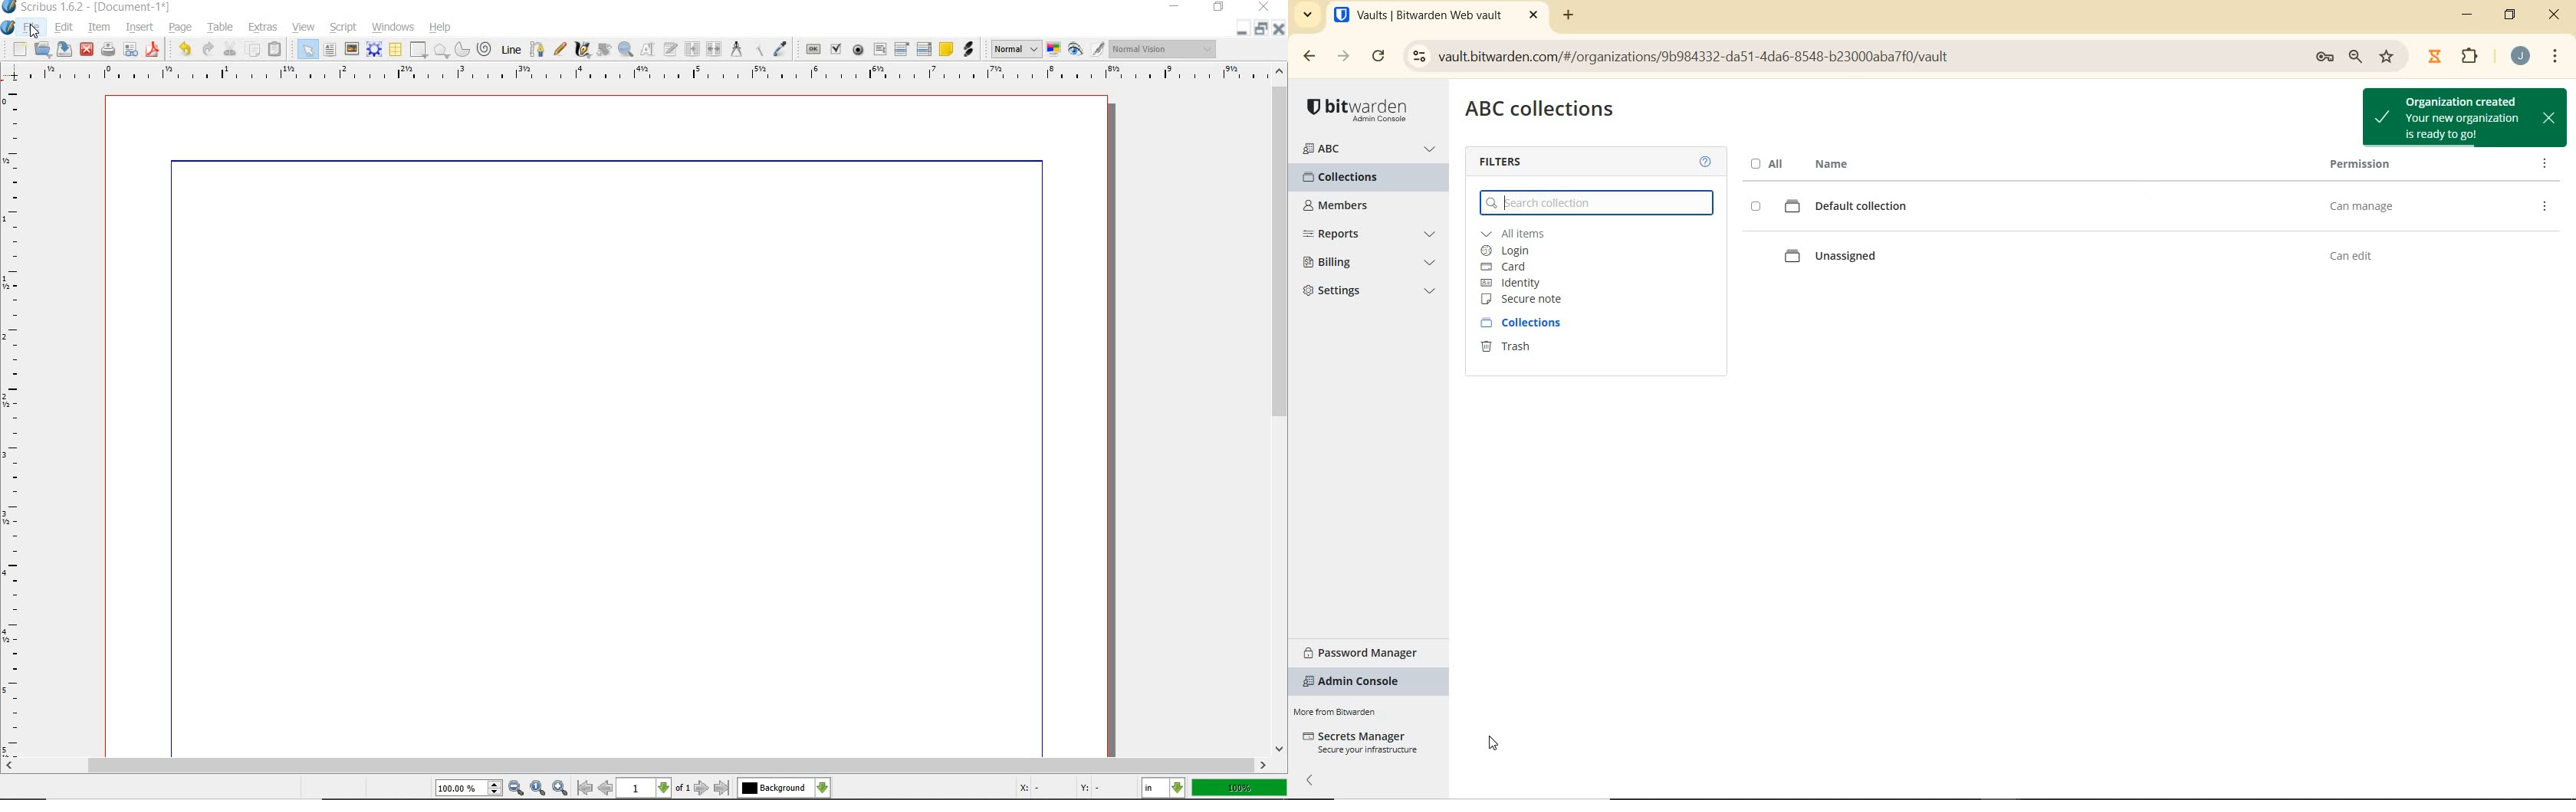 The image size is (2576, 812). I want to click on zoom in or zoom out, so click(626, 51).